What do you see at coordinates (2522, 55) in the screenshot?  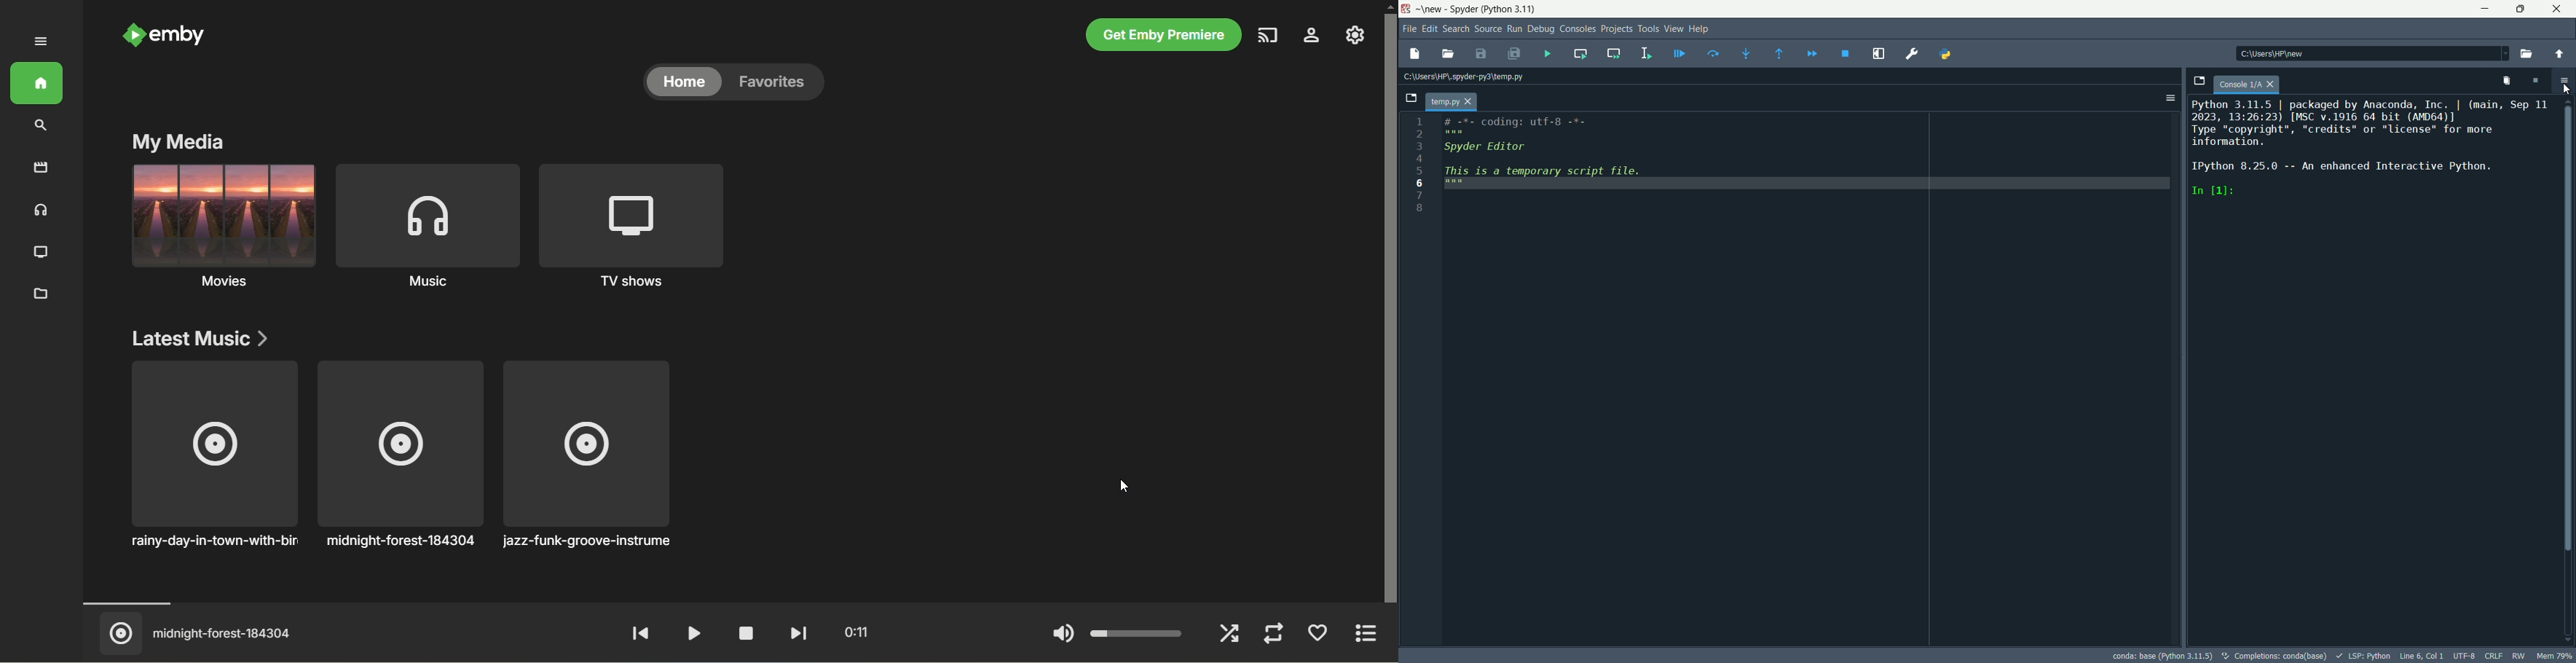 I see `browse a working directory` at bounding box center [2522, 55].